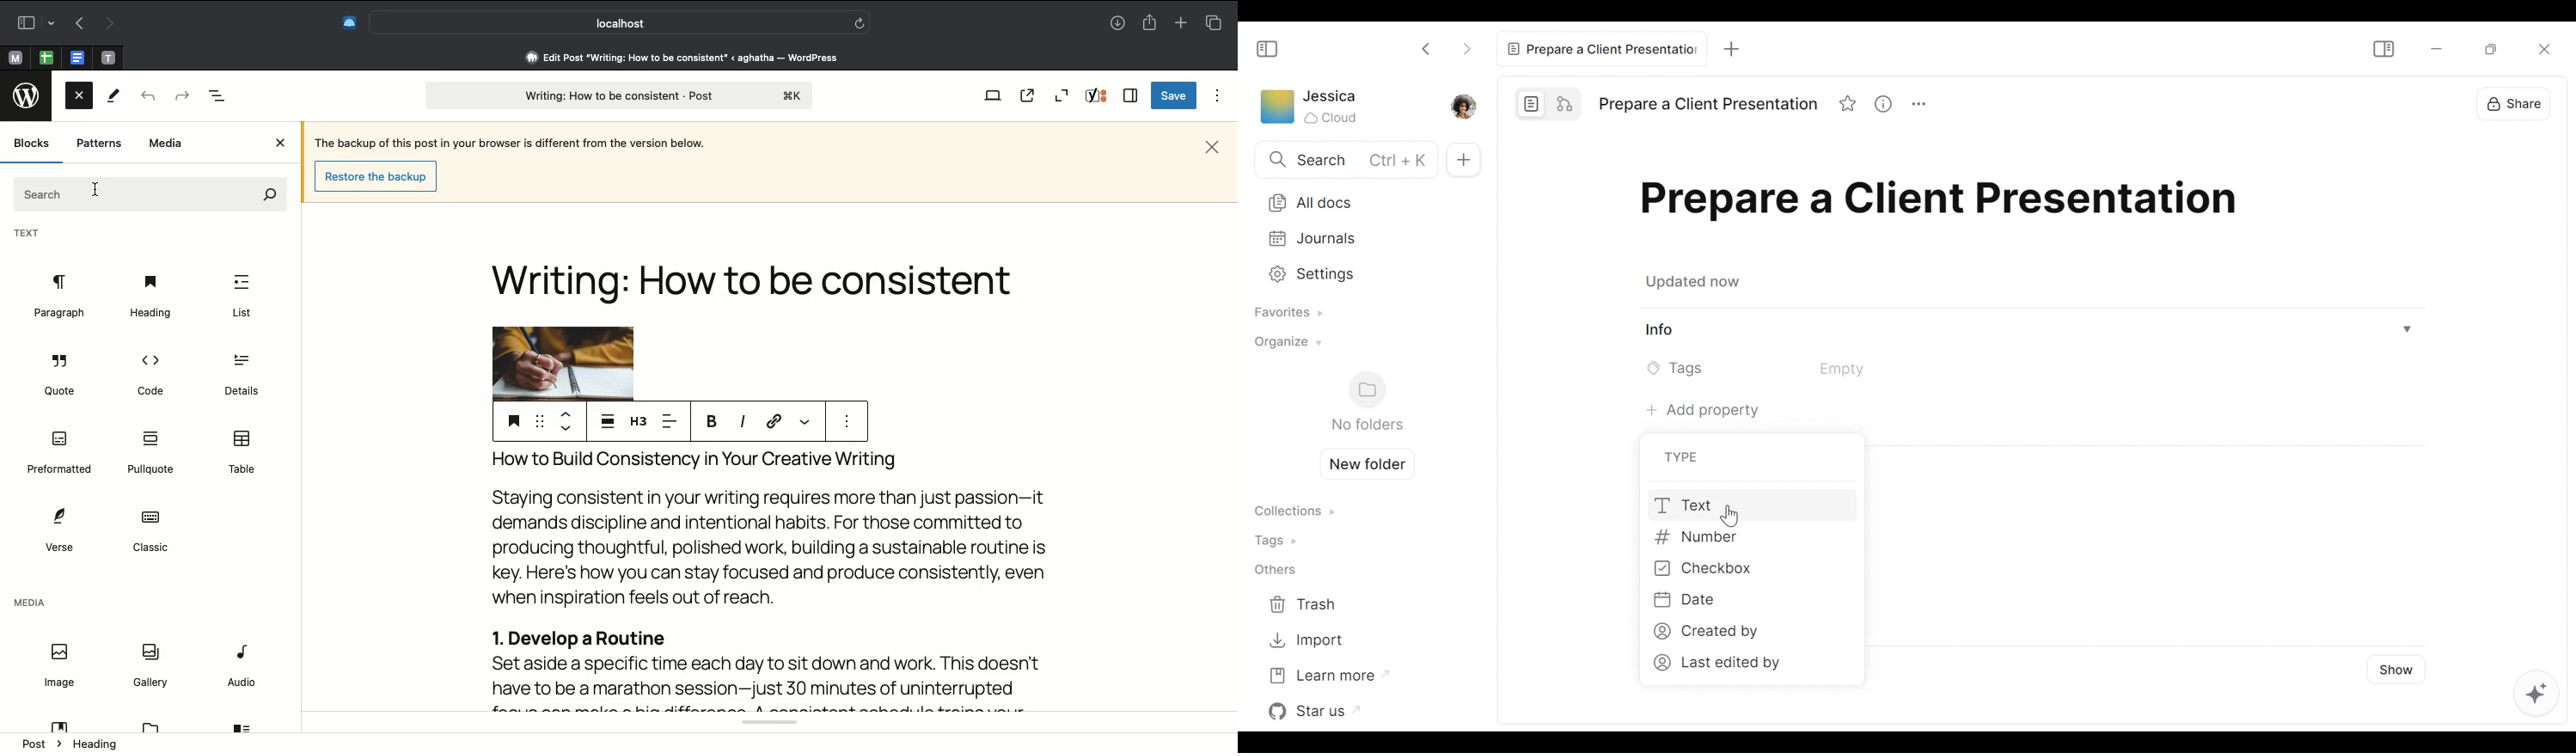 The height and width of the screenshot is (756, 2576). Describe the element at coordinates (181, 96) in the screenshot. I see `Forward` at that location.